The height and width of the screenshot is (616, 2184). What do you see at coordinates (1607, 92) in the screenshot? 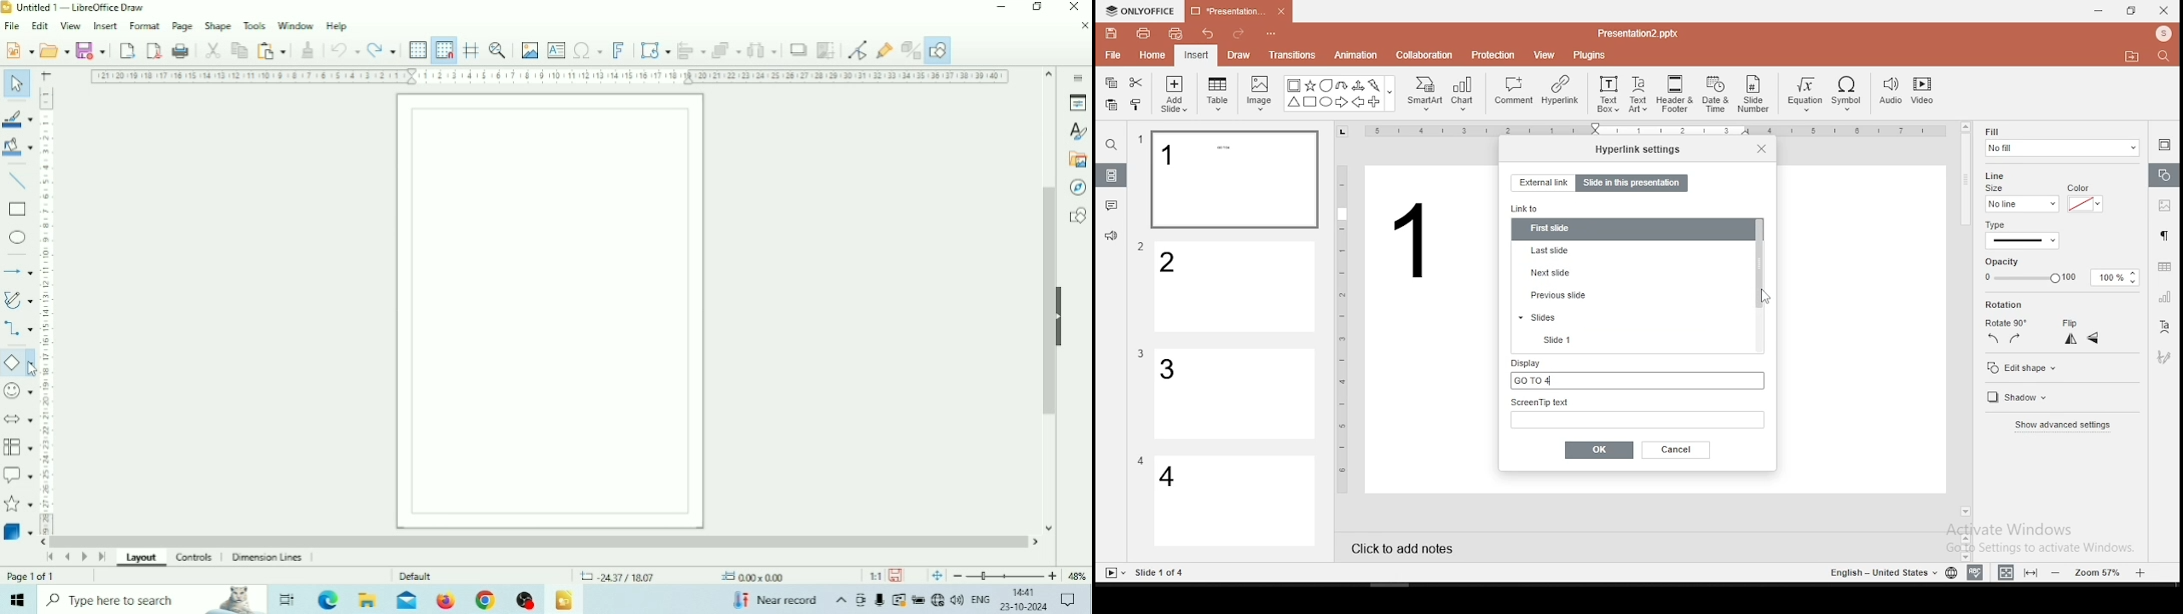
I see `text box` at bounding box center [1607, 92].